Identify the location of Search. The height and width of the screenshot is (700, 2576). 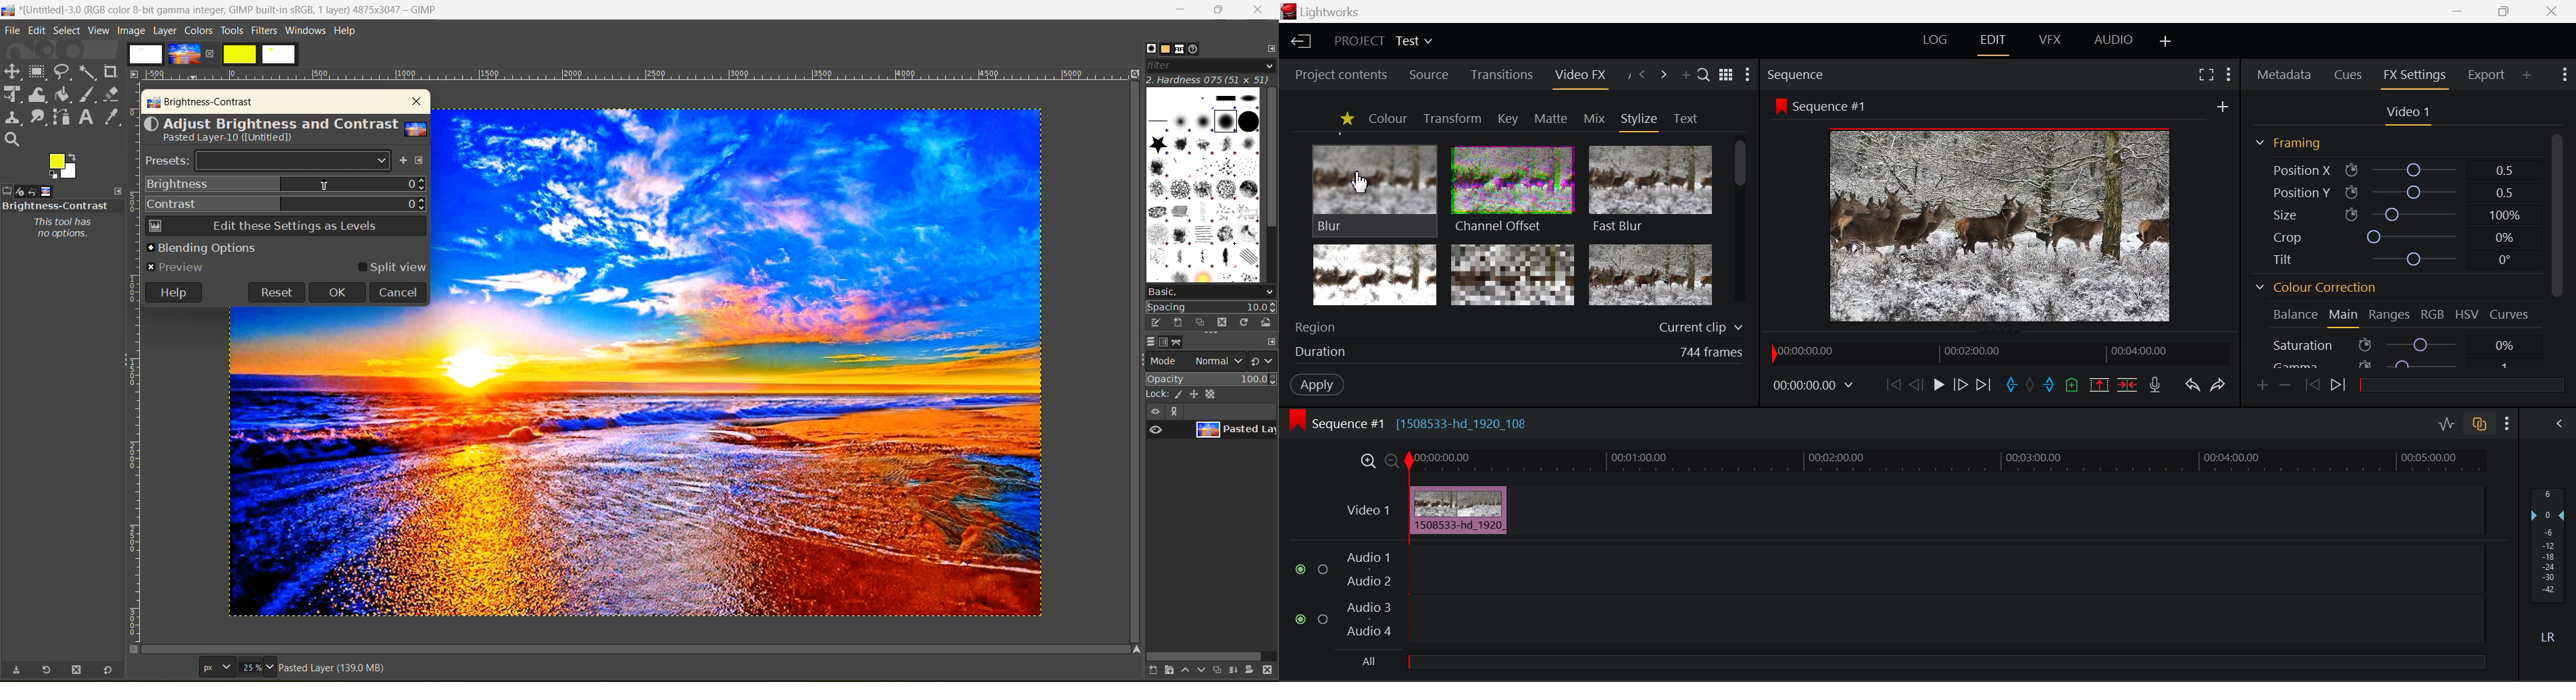
(1704, 76).